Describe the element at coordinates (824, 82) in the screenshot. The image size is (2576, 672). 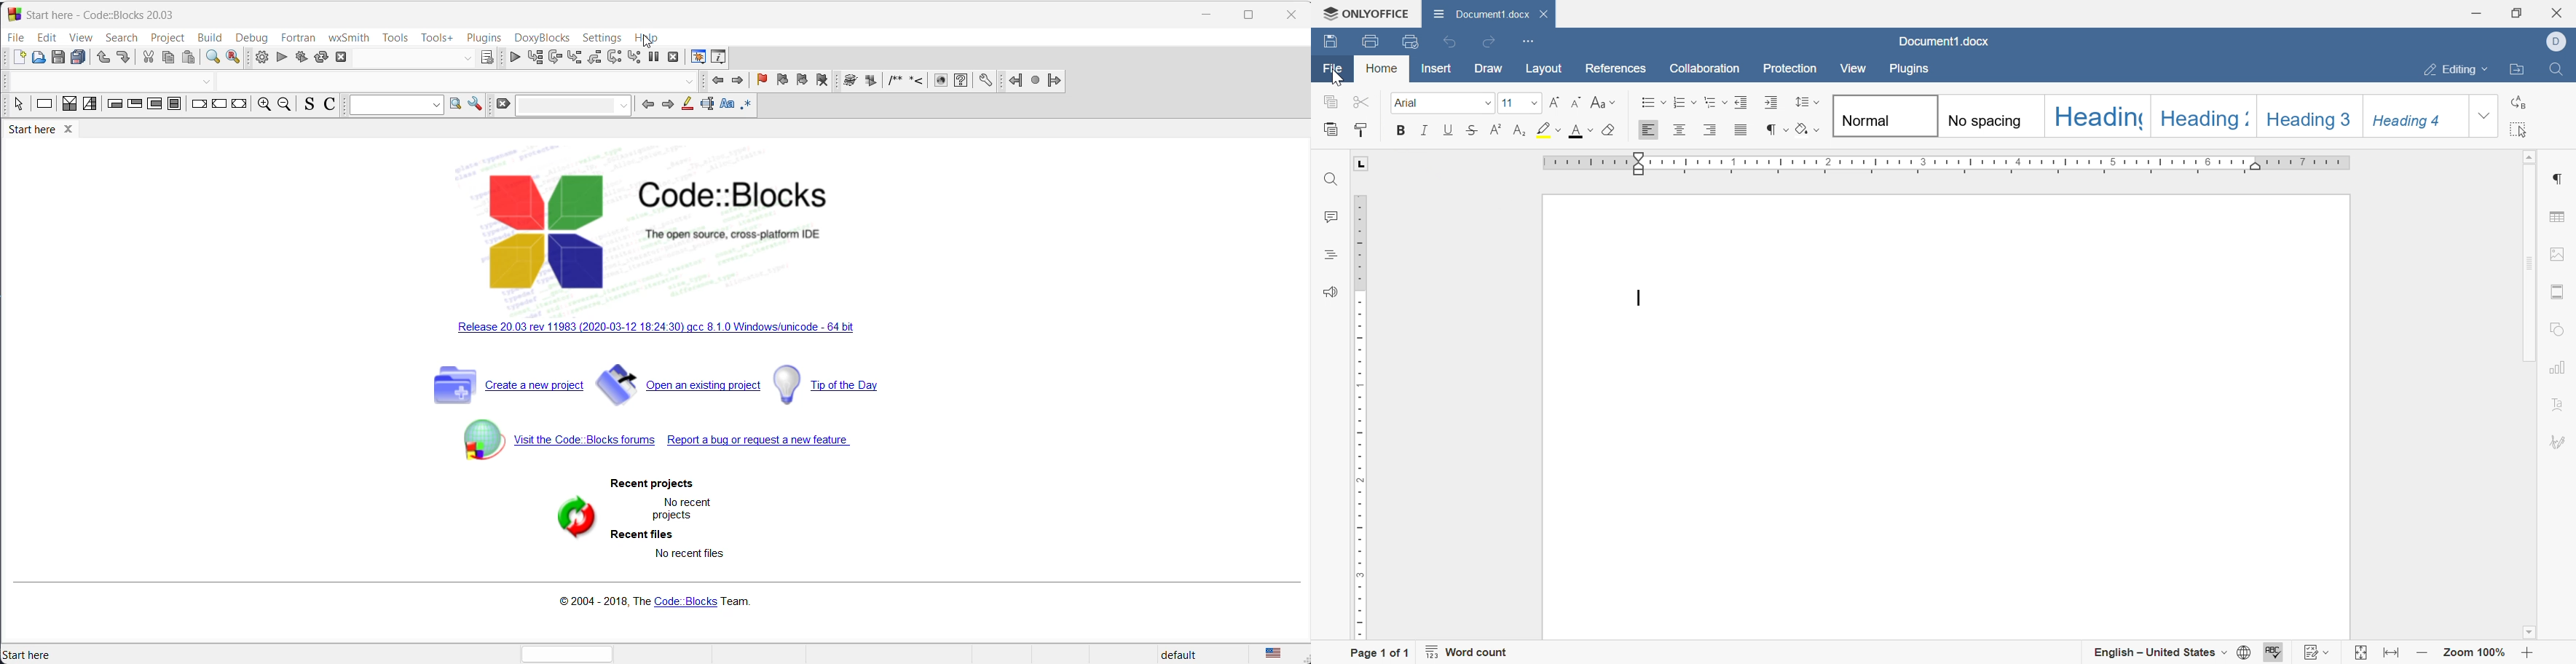
I see `remove bookmark` at that location.